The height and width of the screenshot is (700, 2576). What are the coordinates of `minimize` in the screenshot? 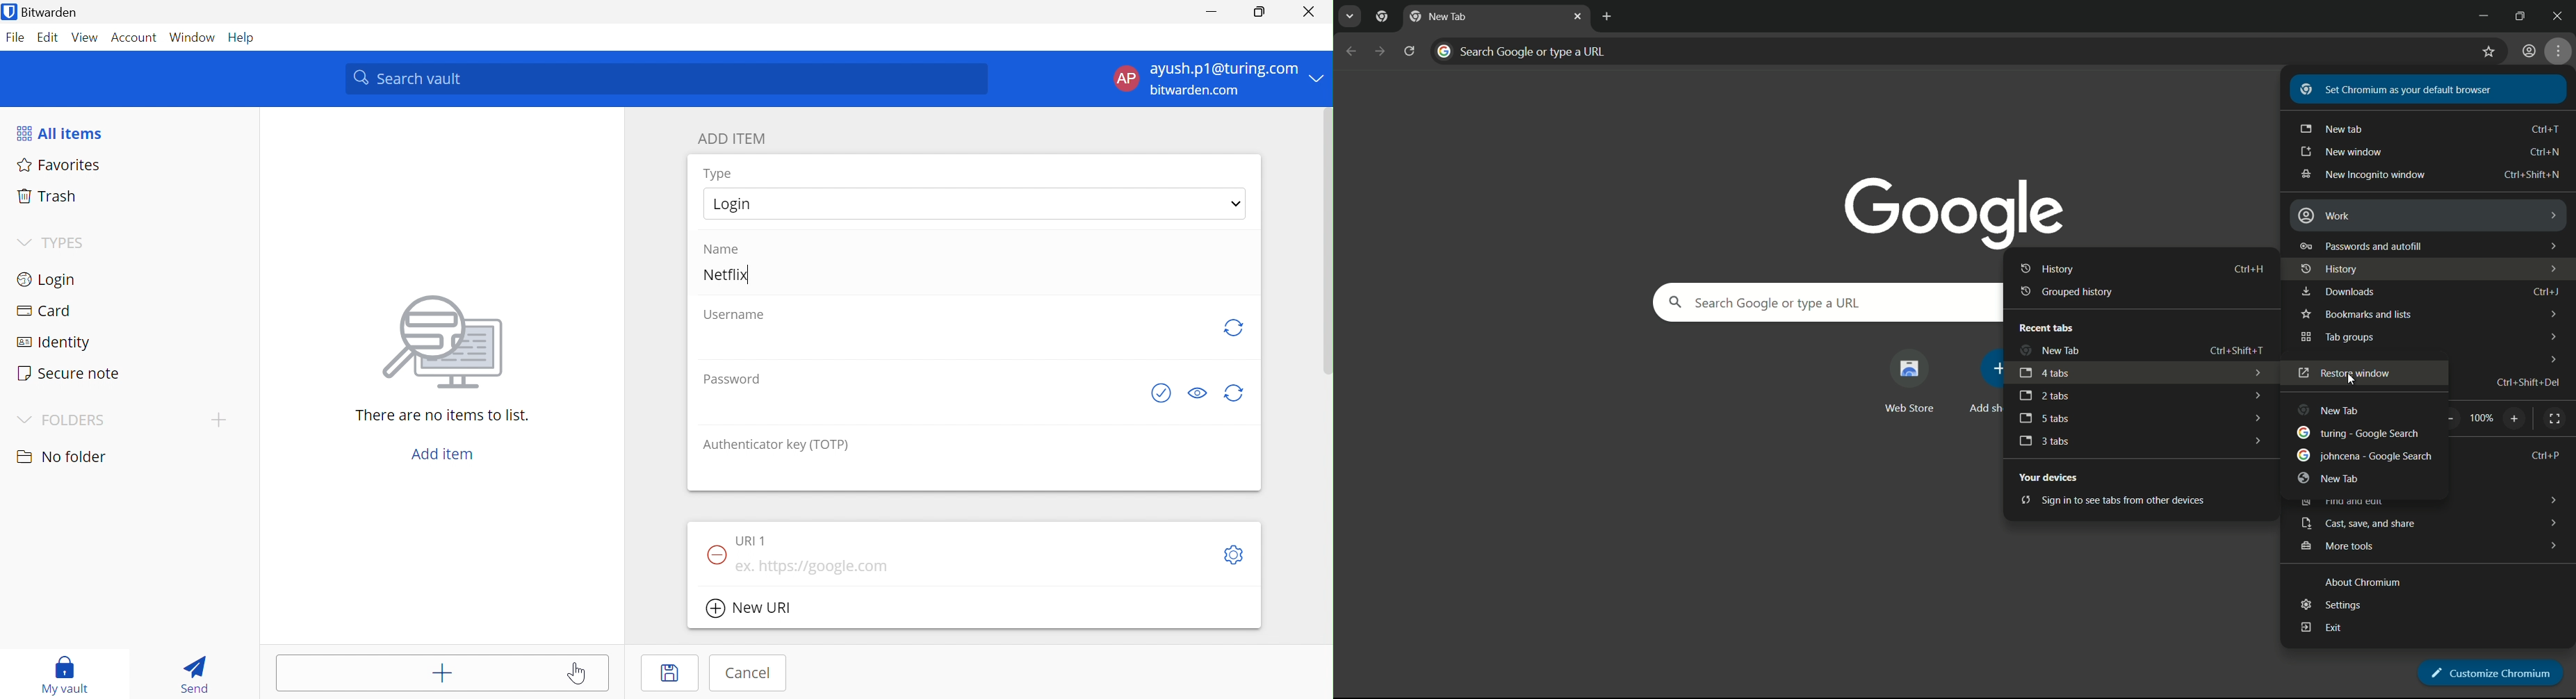 It's located at (2484, 15).